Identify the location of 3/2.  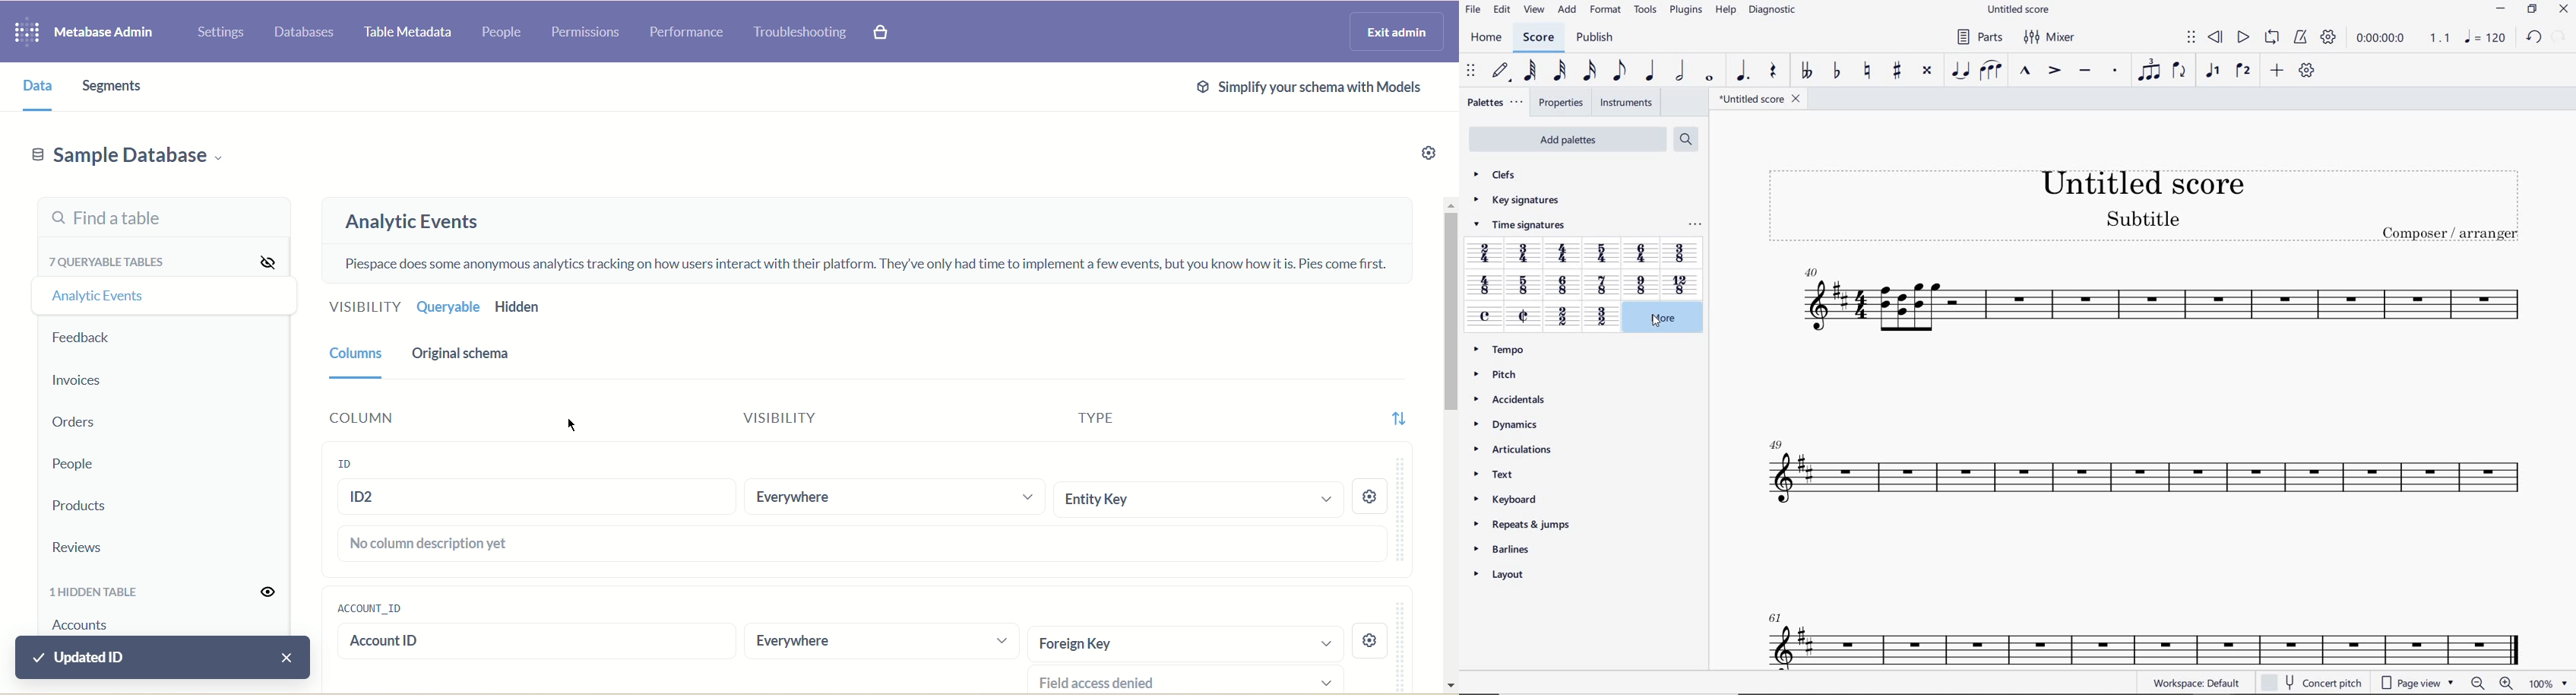
(1601, 318).